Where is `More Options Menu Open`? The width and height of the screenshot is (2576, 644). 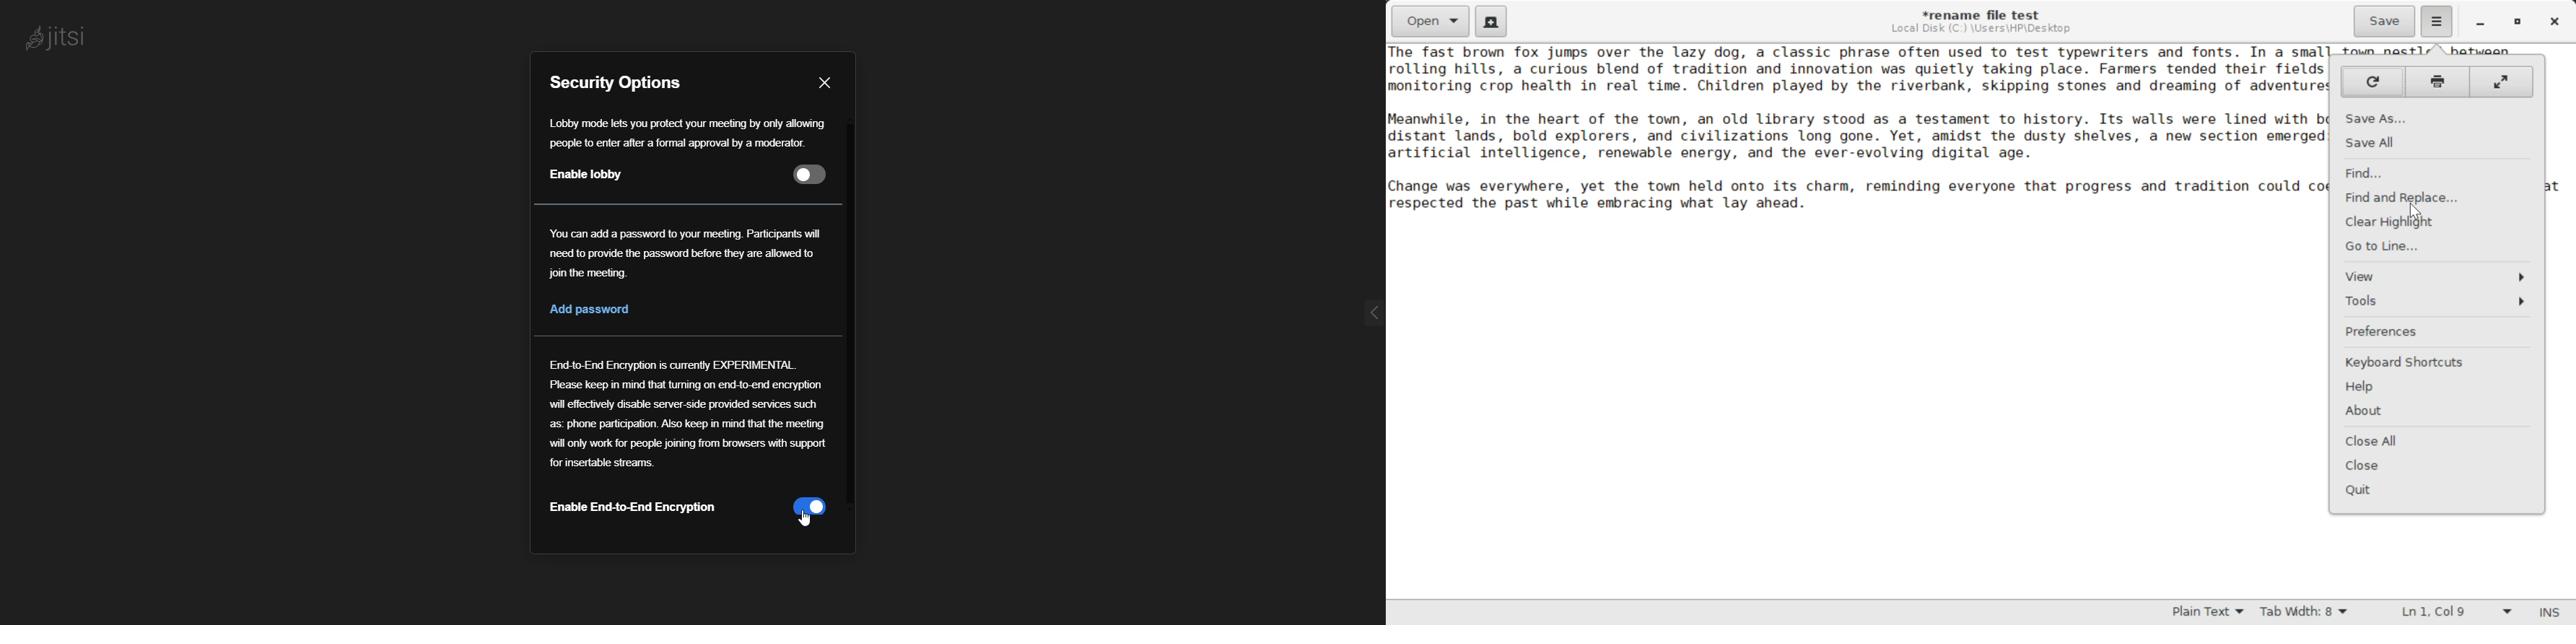 More Options Menu Open is located at coordinates (2439, 22).